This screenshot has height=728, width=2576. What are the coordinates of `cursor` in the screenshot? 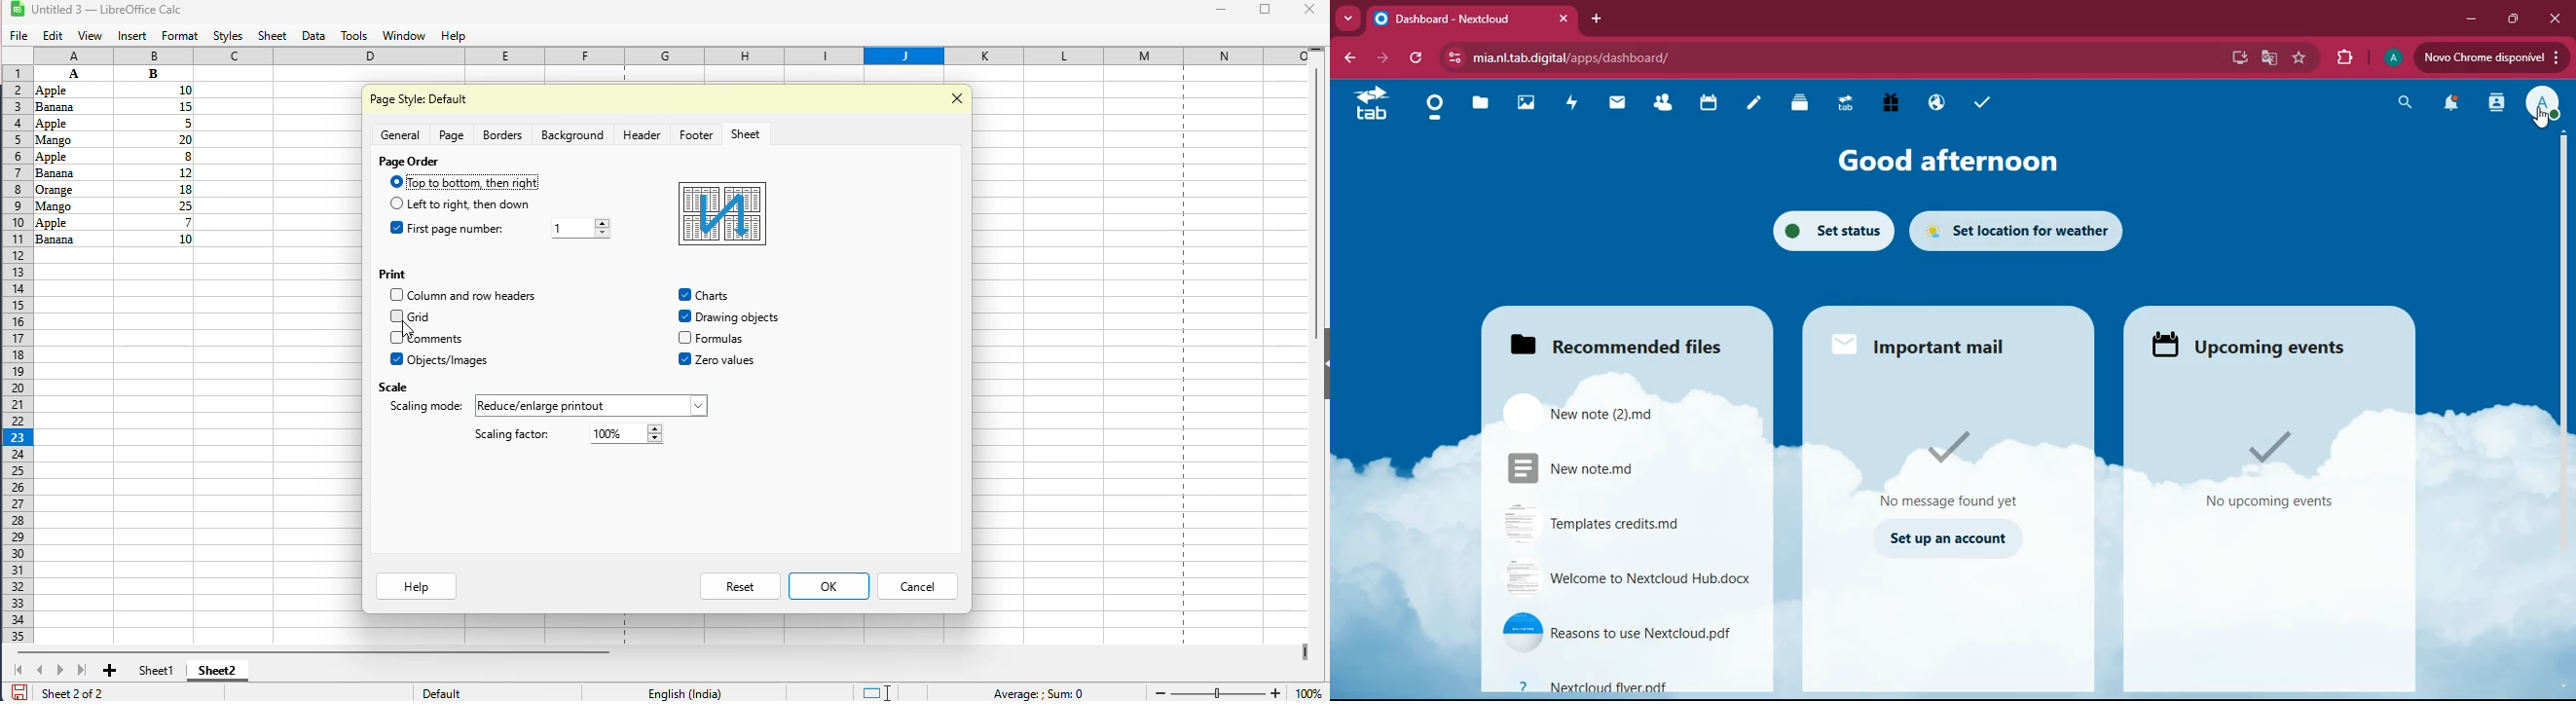 It's located at (409, 329).